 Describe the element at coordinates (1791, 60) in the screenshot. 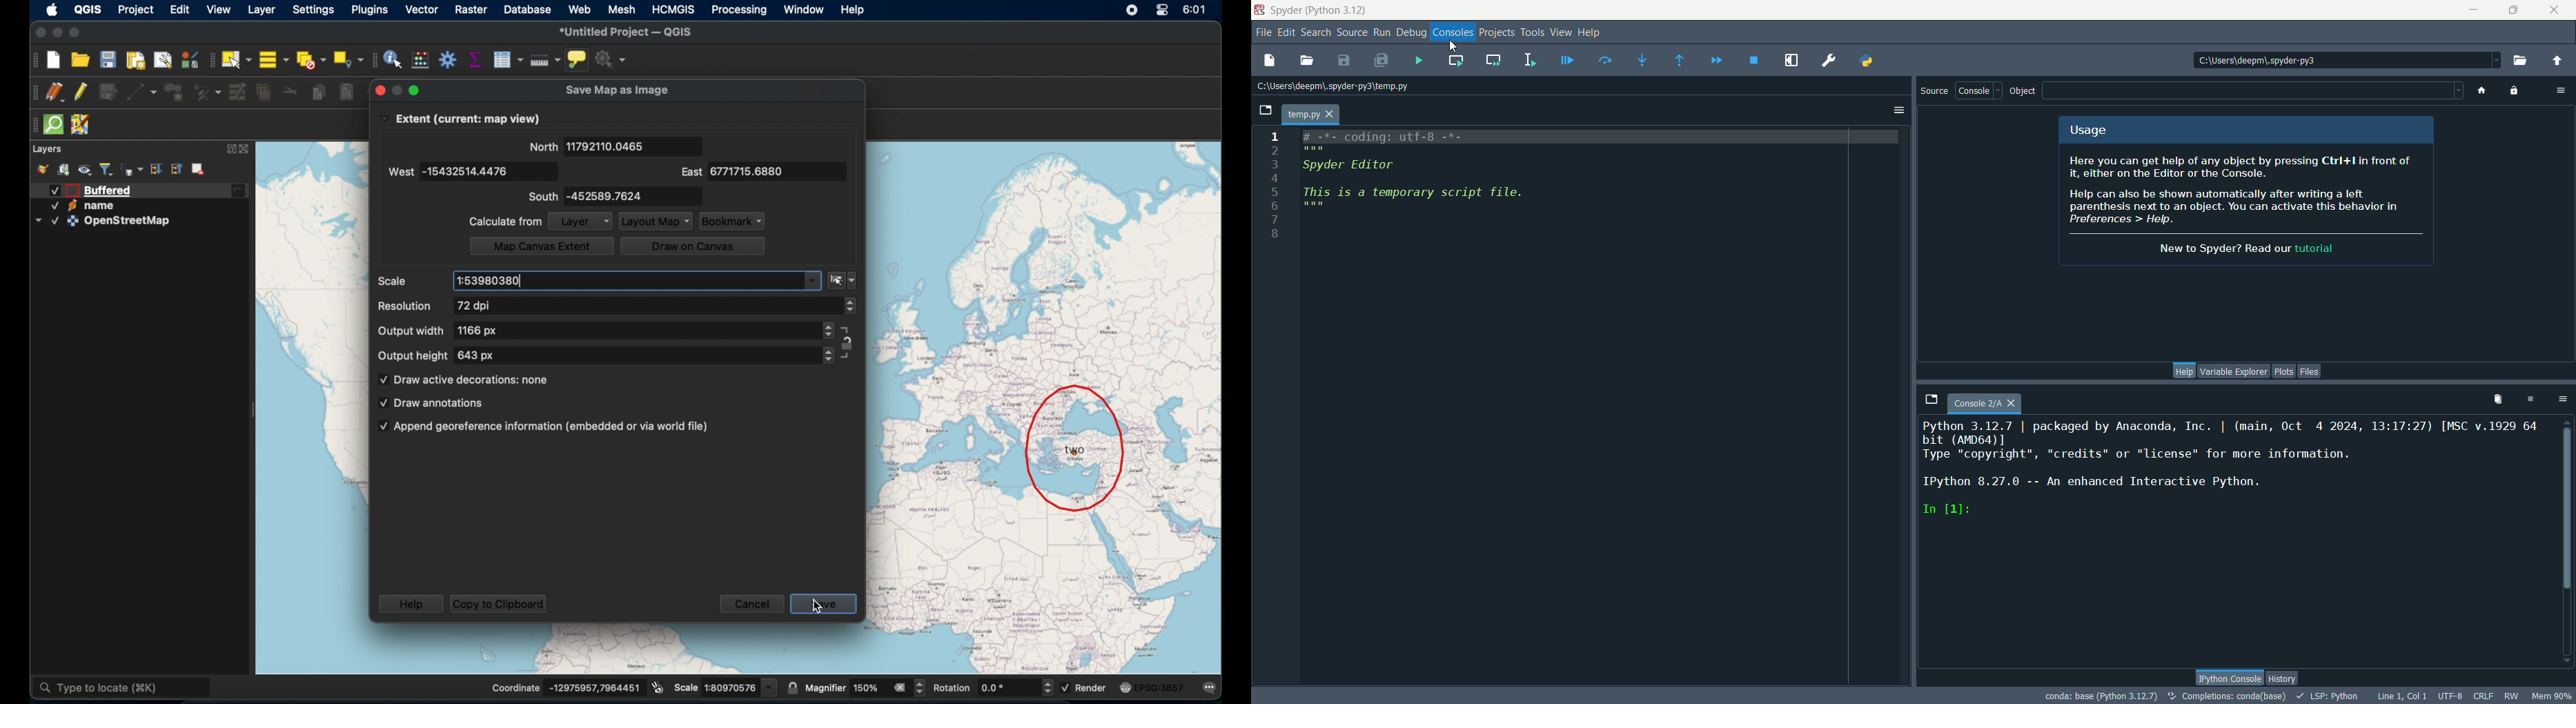

I see `maximize current pane` at that location.